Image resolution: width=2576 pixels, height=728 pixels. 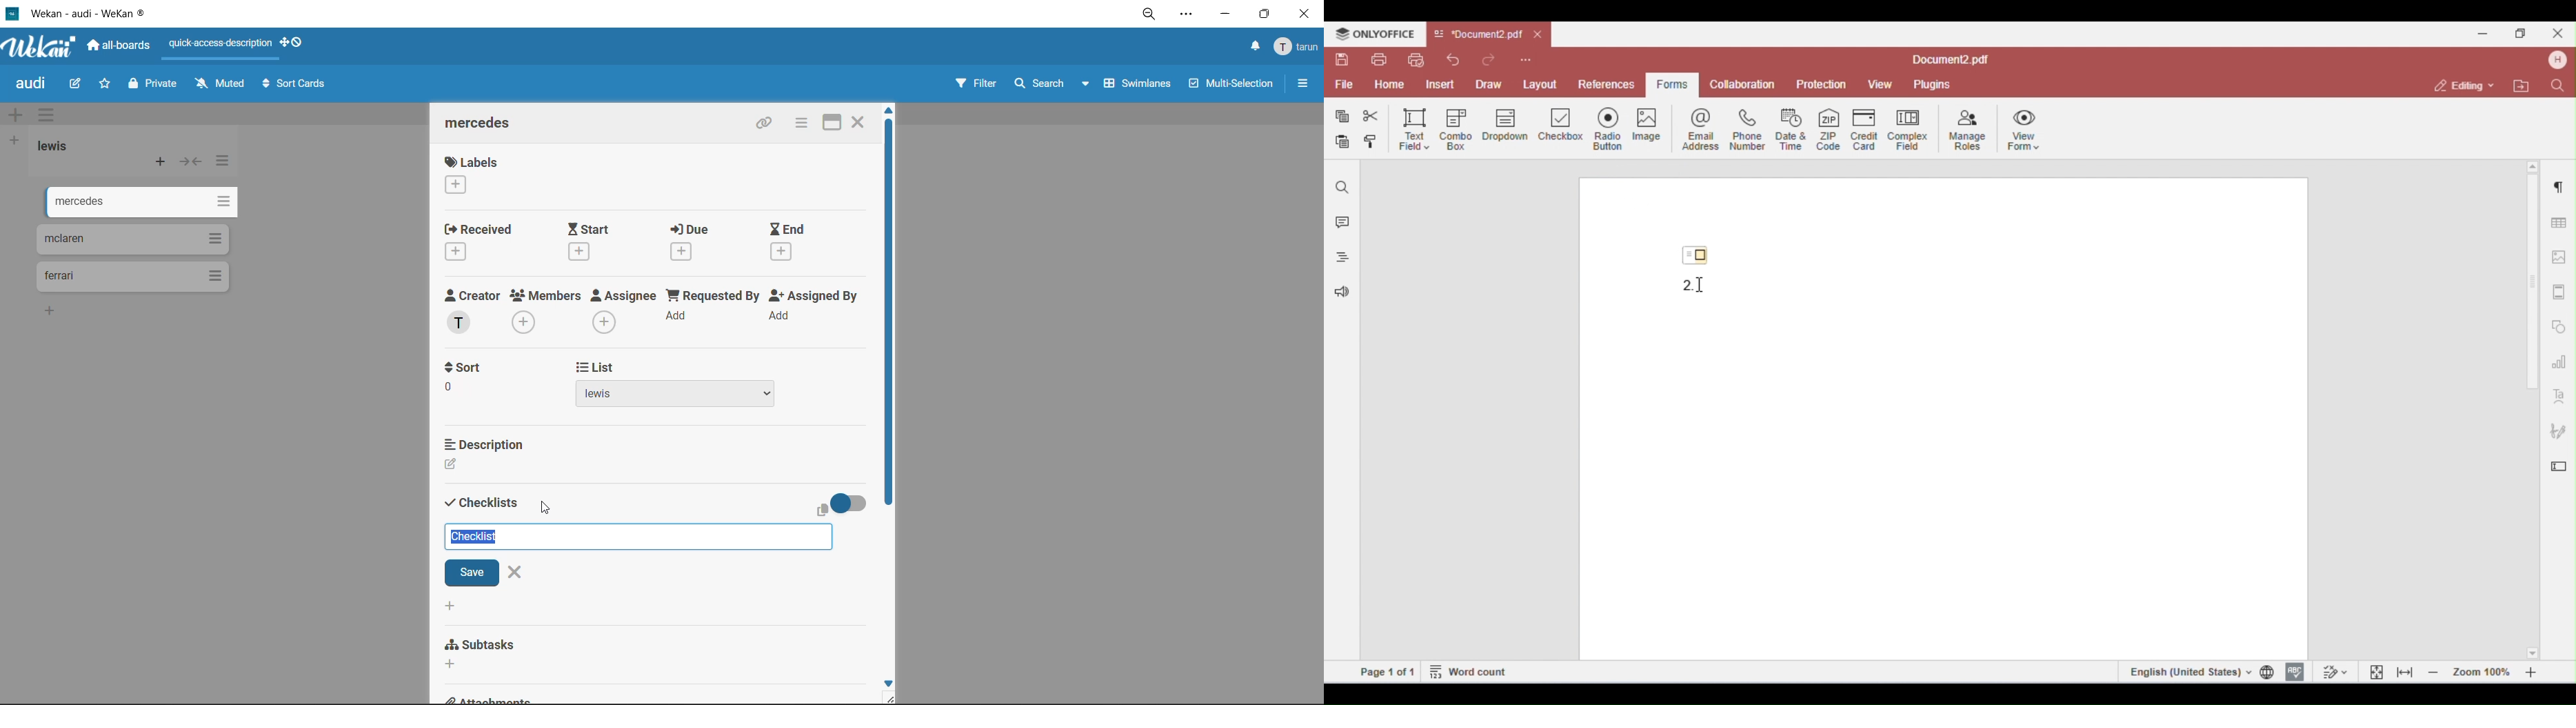 What do you see at coordinates (297, 86) in the screenshot?
I see `sort cards` at bounding box center [297, 86].